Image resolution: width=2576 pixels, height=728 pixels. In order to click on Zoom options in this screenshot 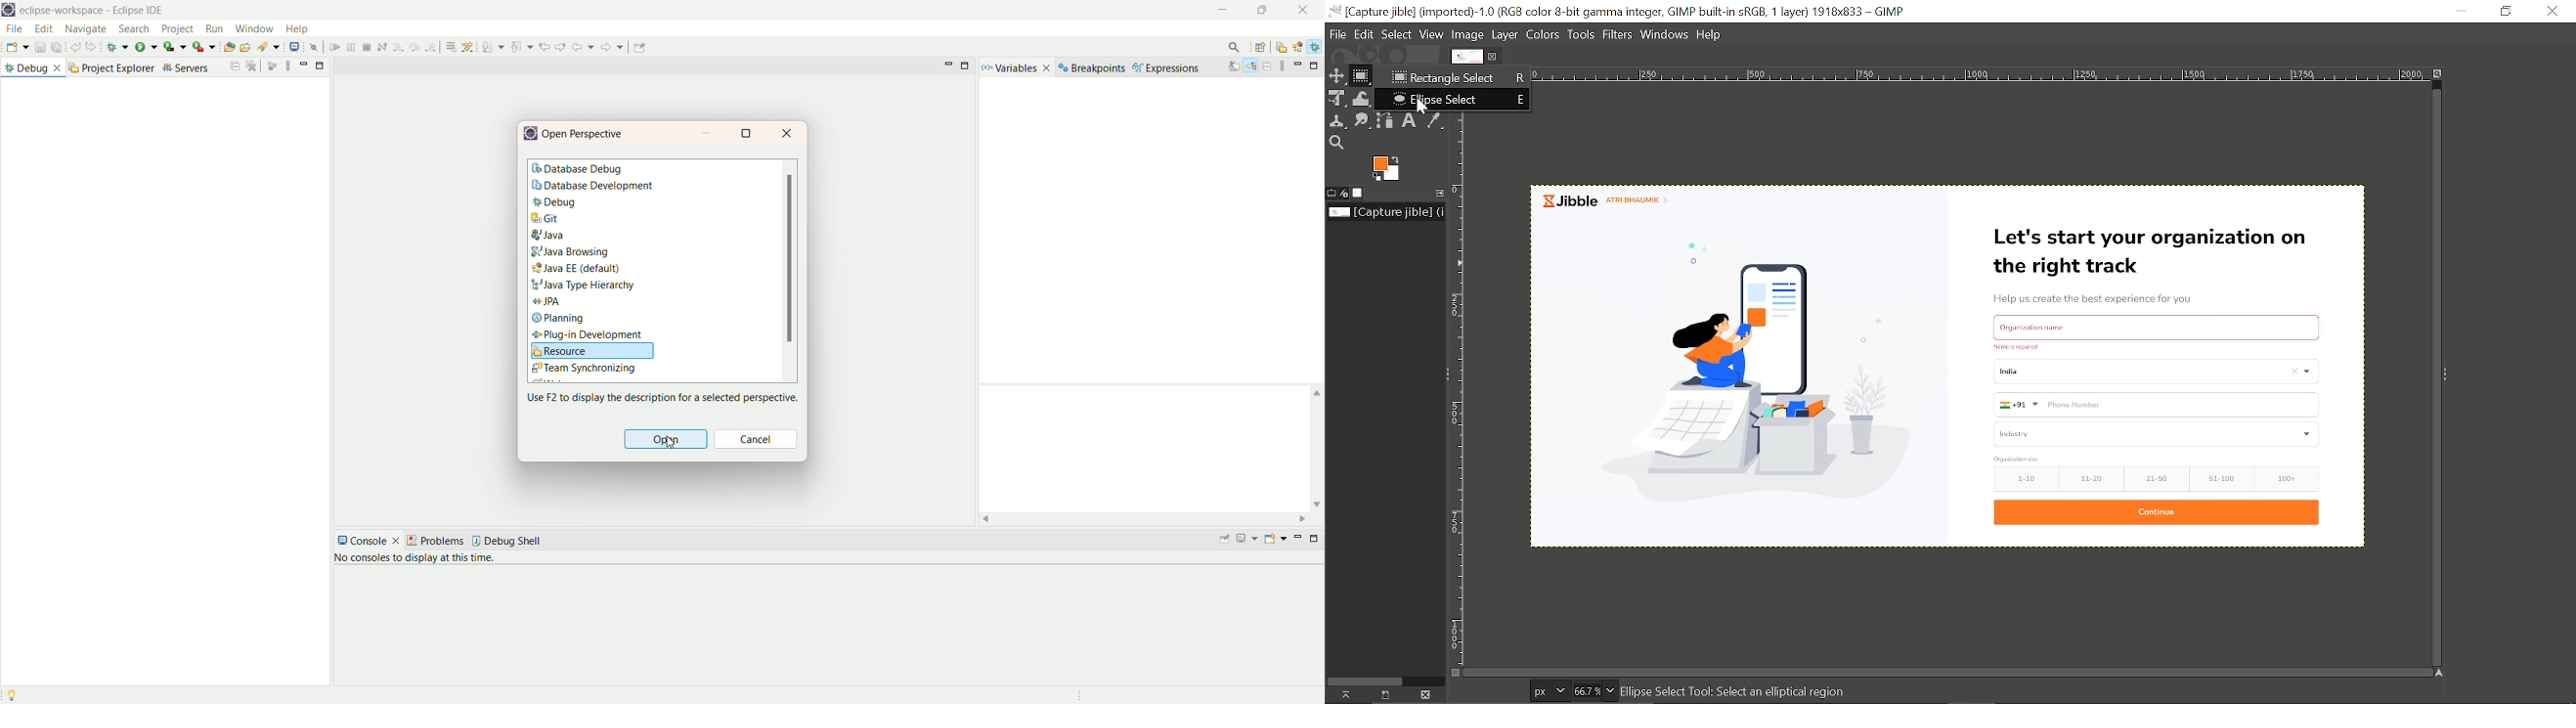, I will do `click(1608, 688)`.